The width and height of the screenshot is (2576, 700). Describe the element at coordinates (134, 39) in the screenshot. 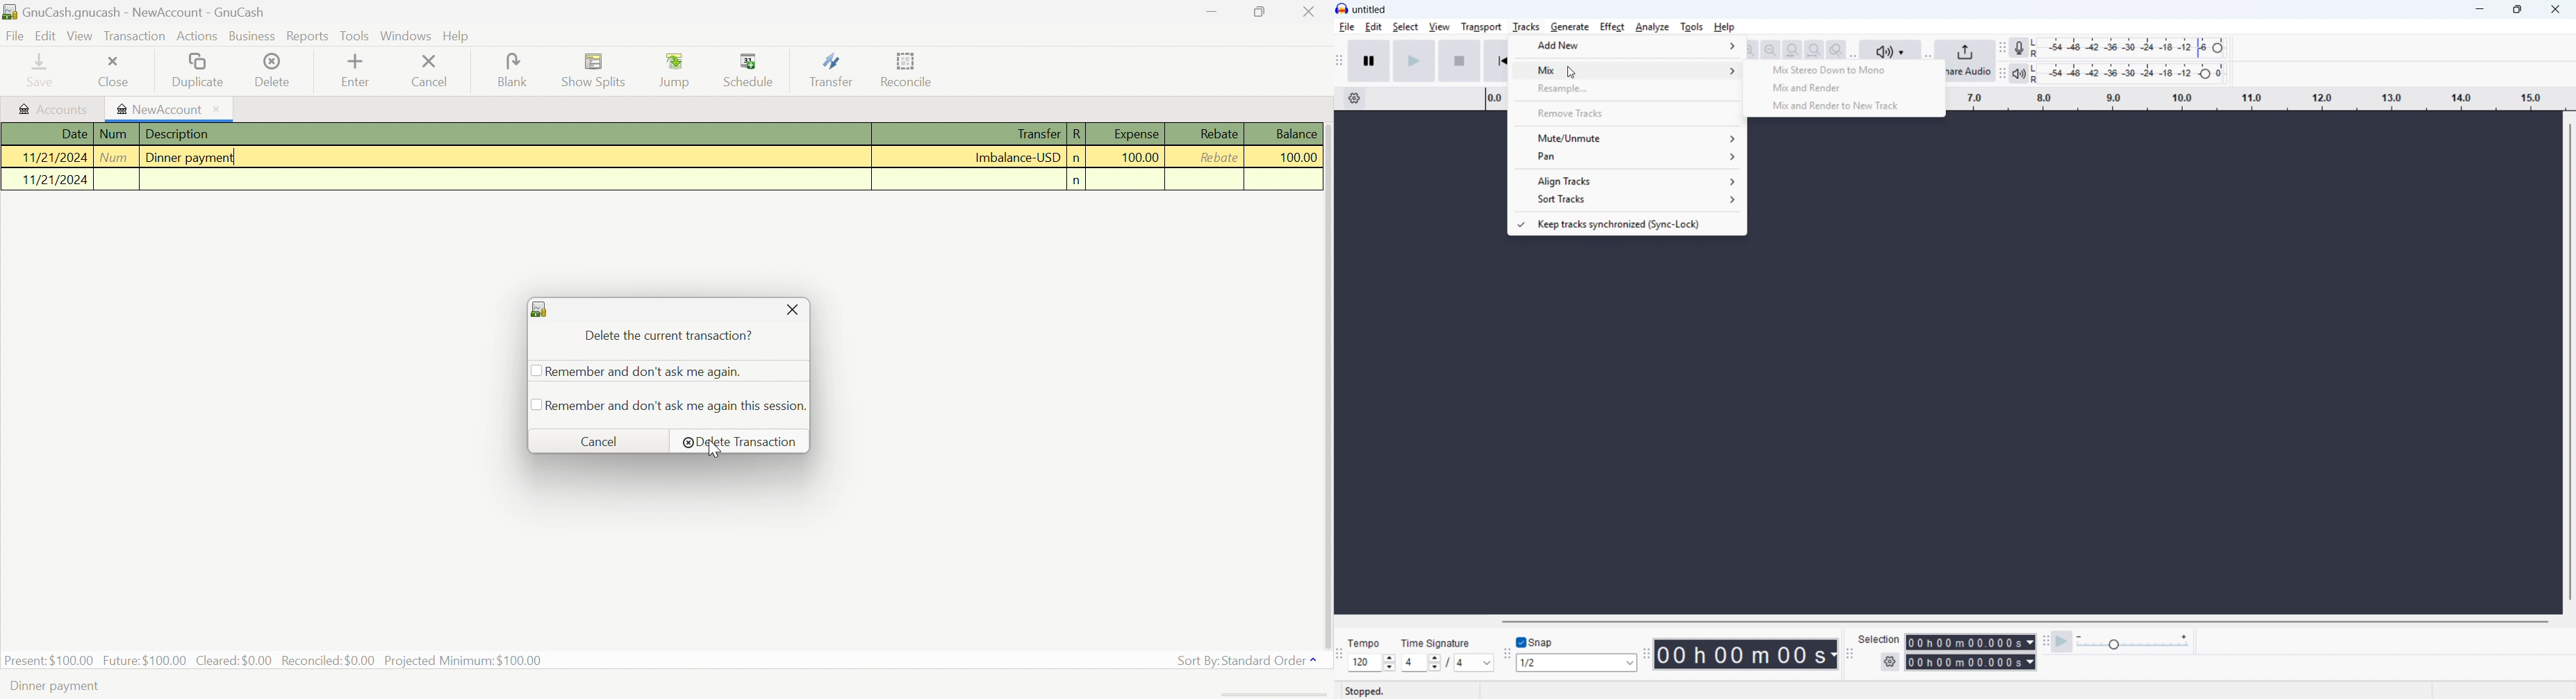

I see `Transaction` at that location.